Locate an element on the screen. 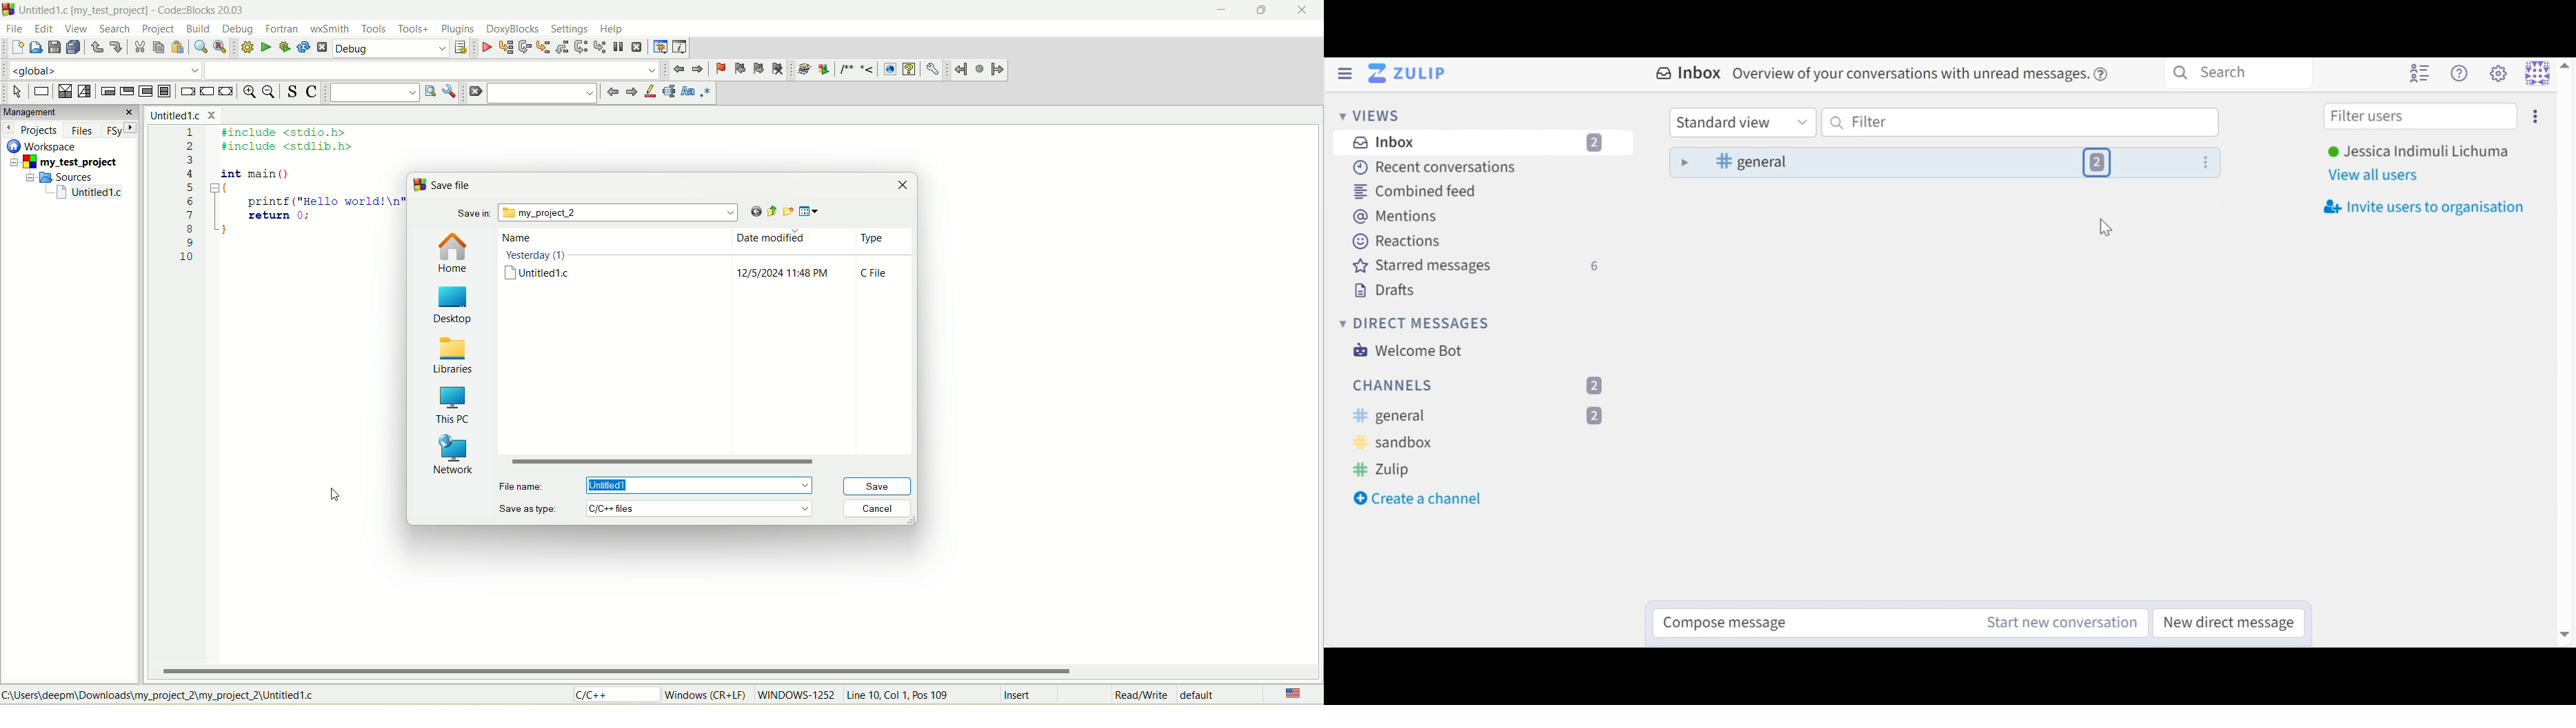 The image size is (2576, 728). name is located at coordinates (541, 260).